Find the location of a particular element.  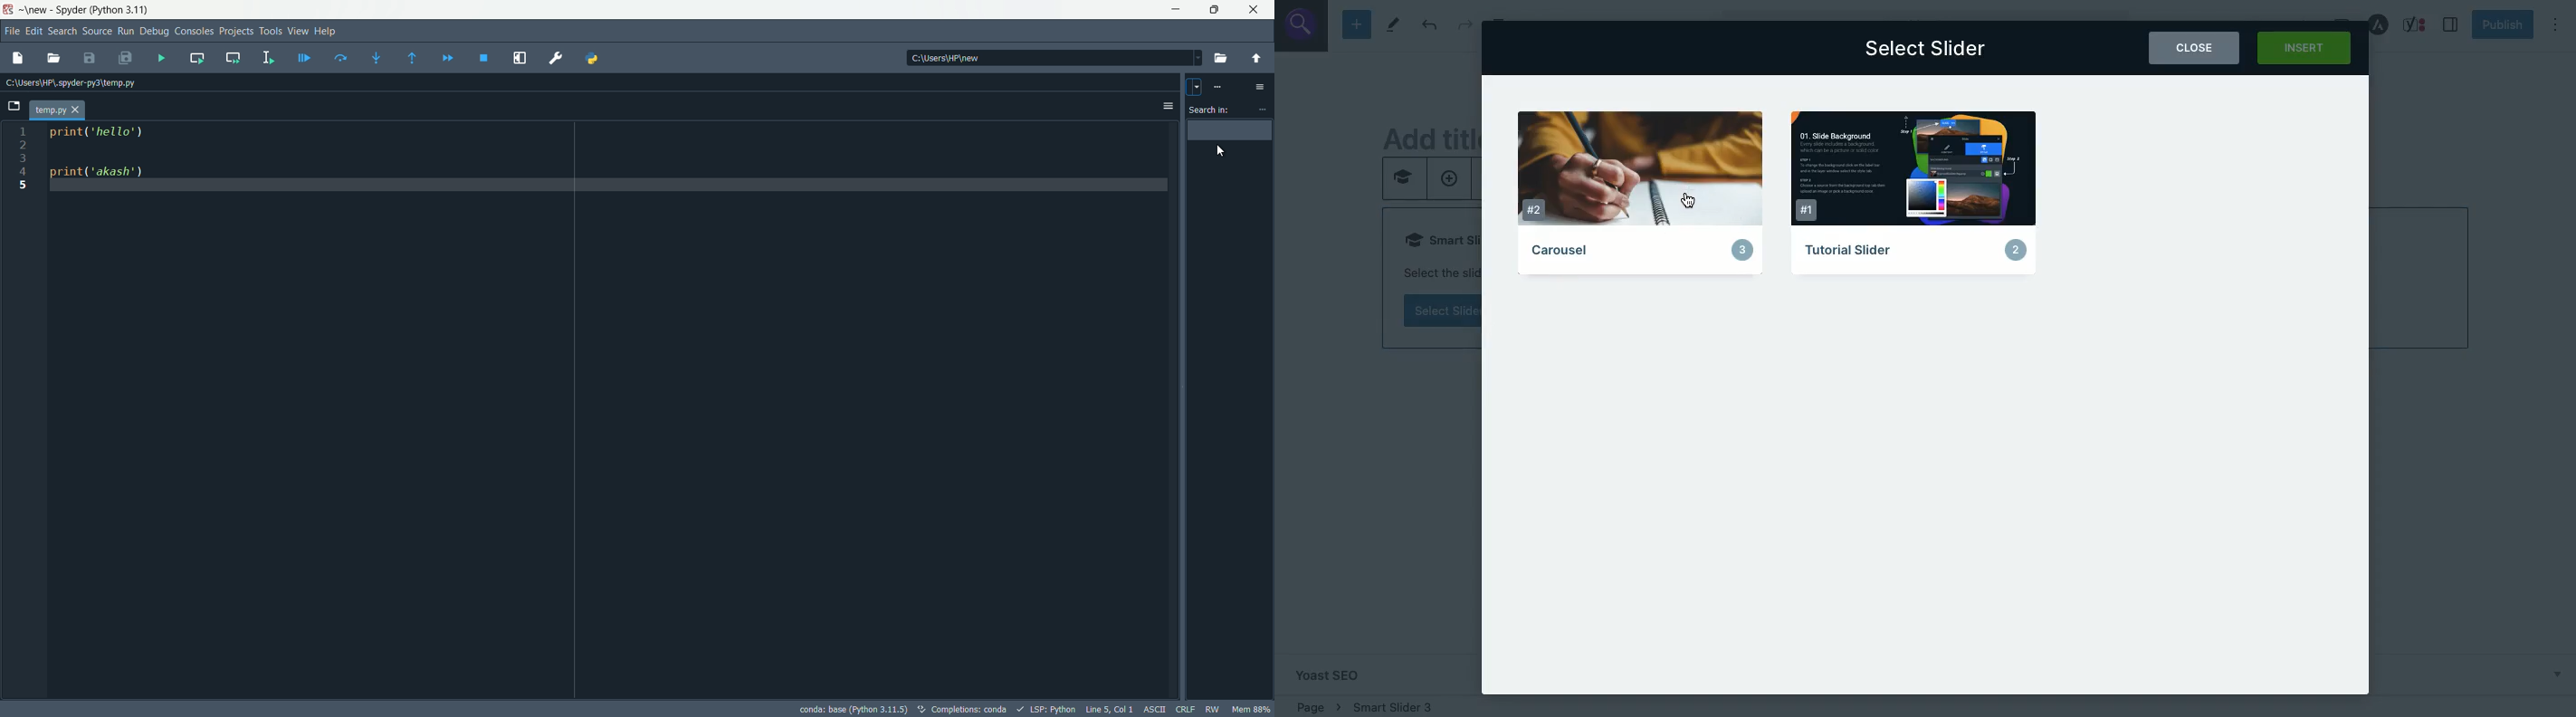

Source menu is located at coordinates (96, 32).